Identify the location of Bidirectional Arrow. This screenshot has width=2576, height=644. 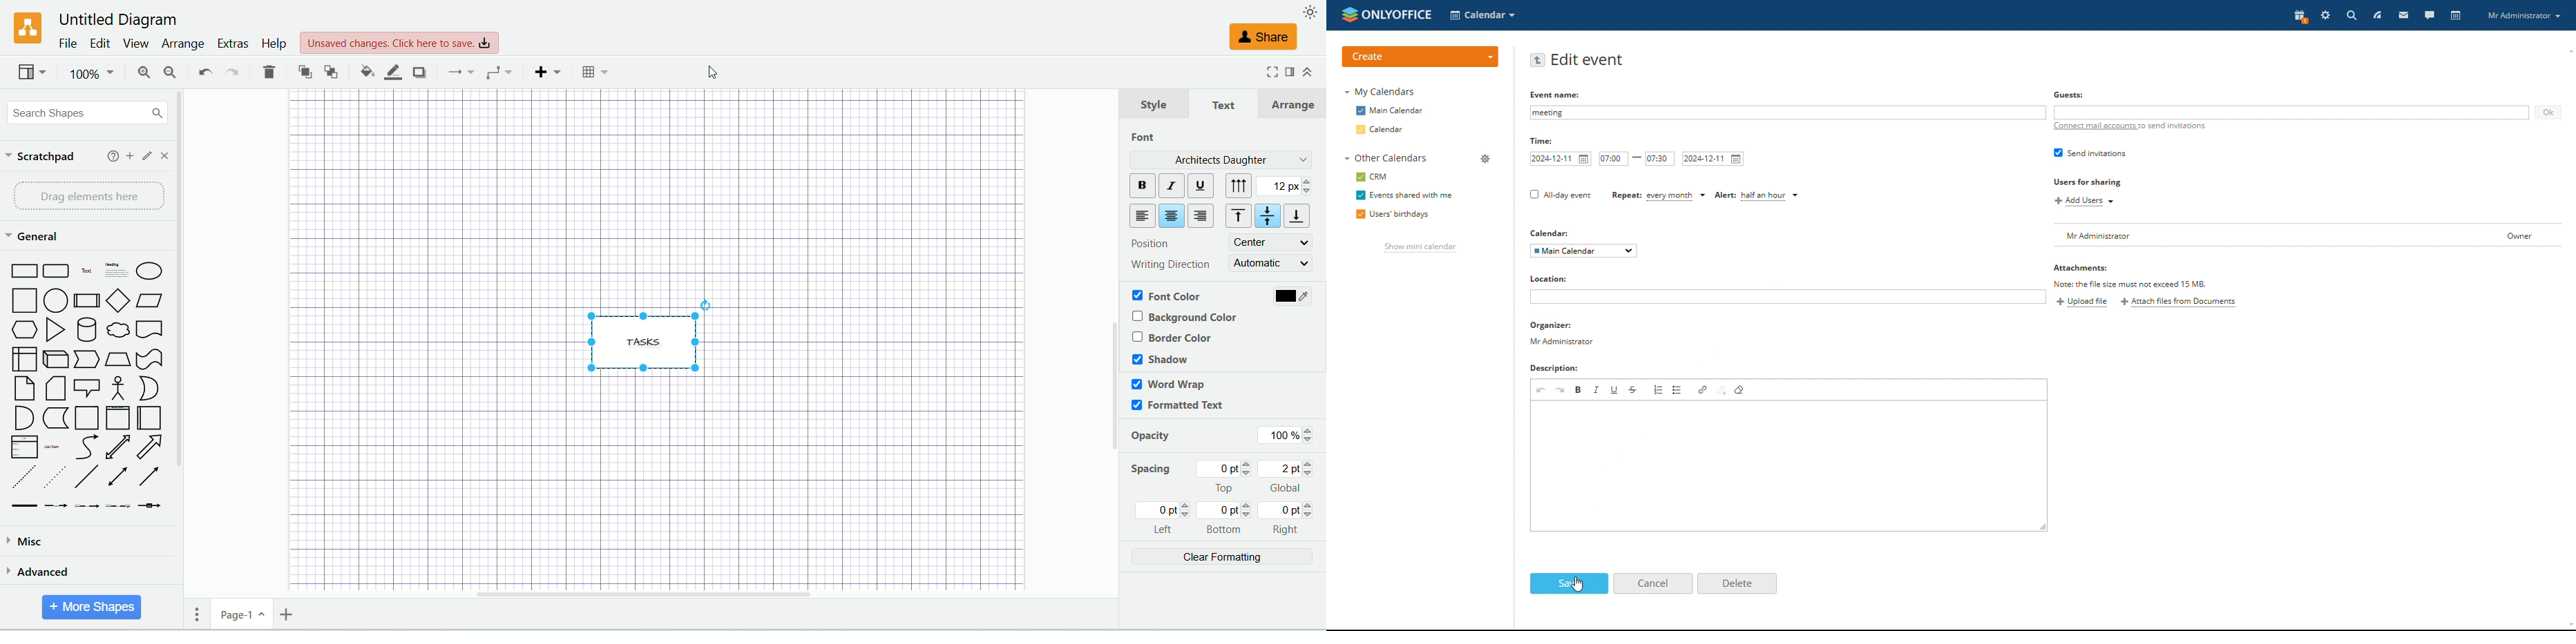
(120, 478).